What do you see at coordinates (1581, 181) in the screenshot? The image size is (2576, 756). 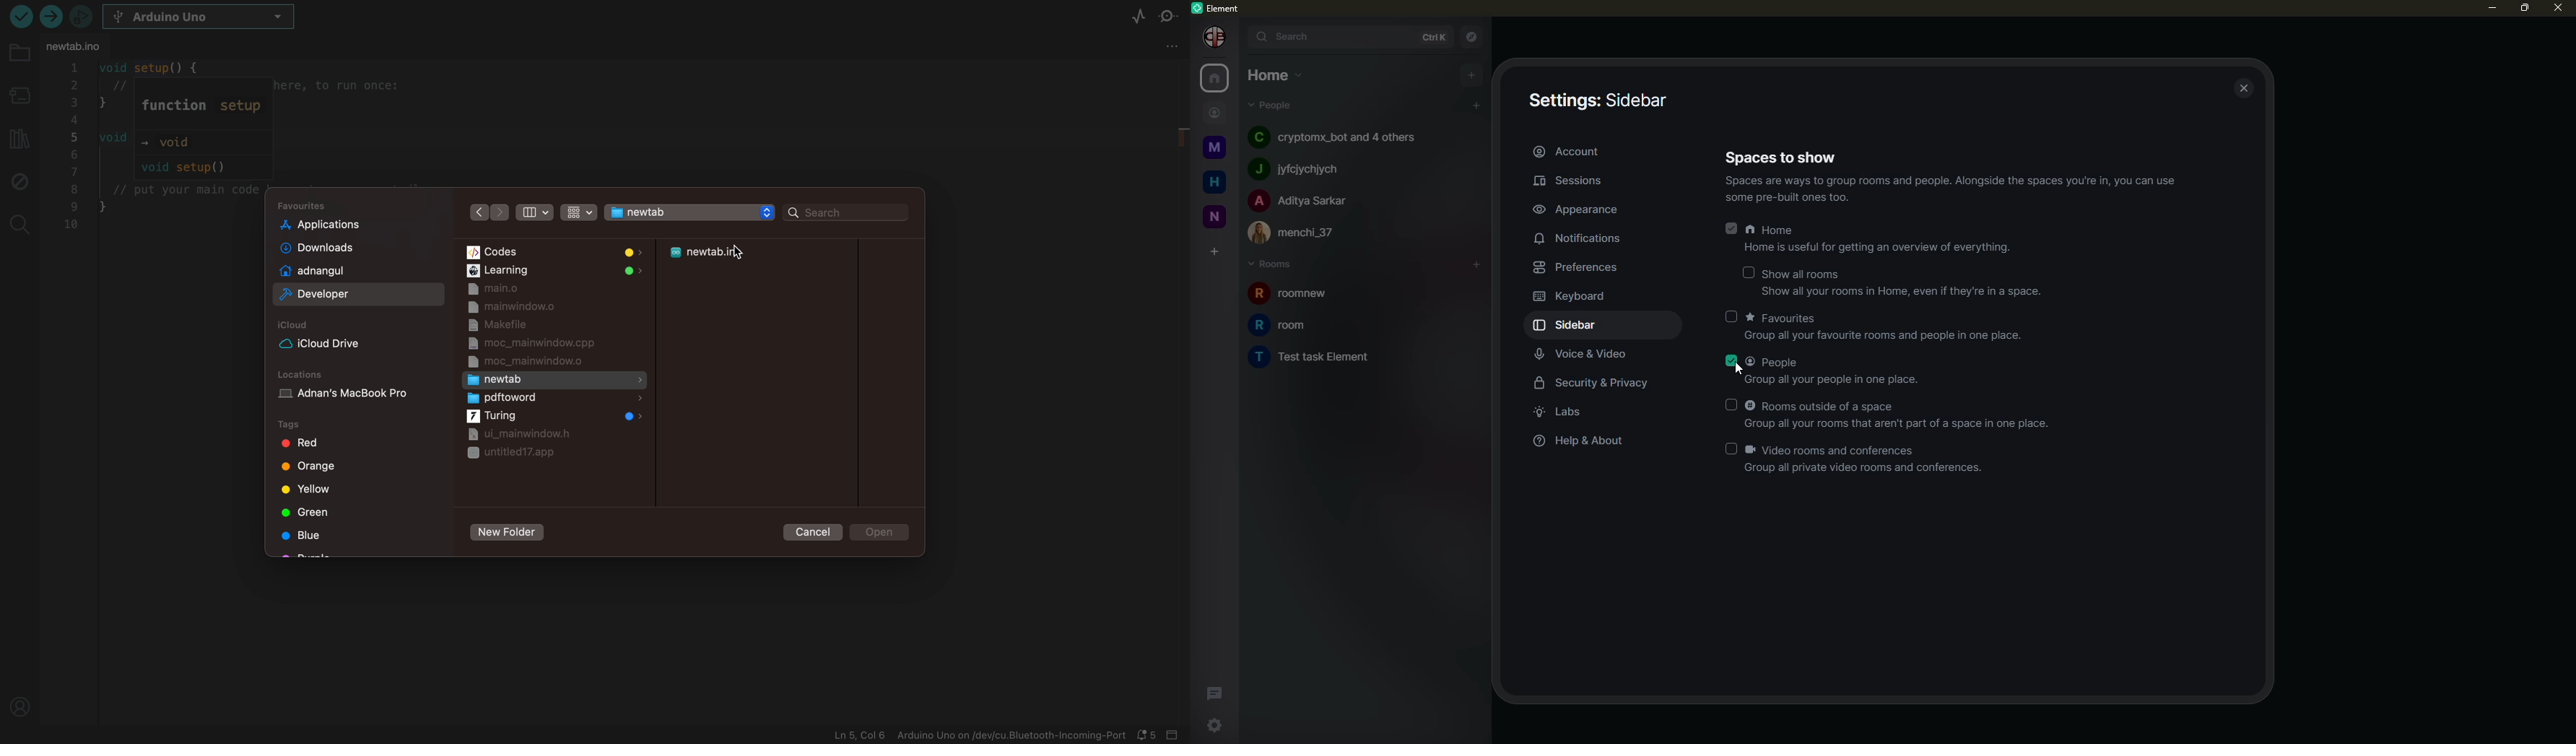 I see `sessions` at bounding box center [1581, 181].